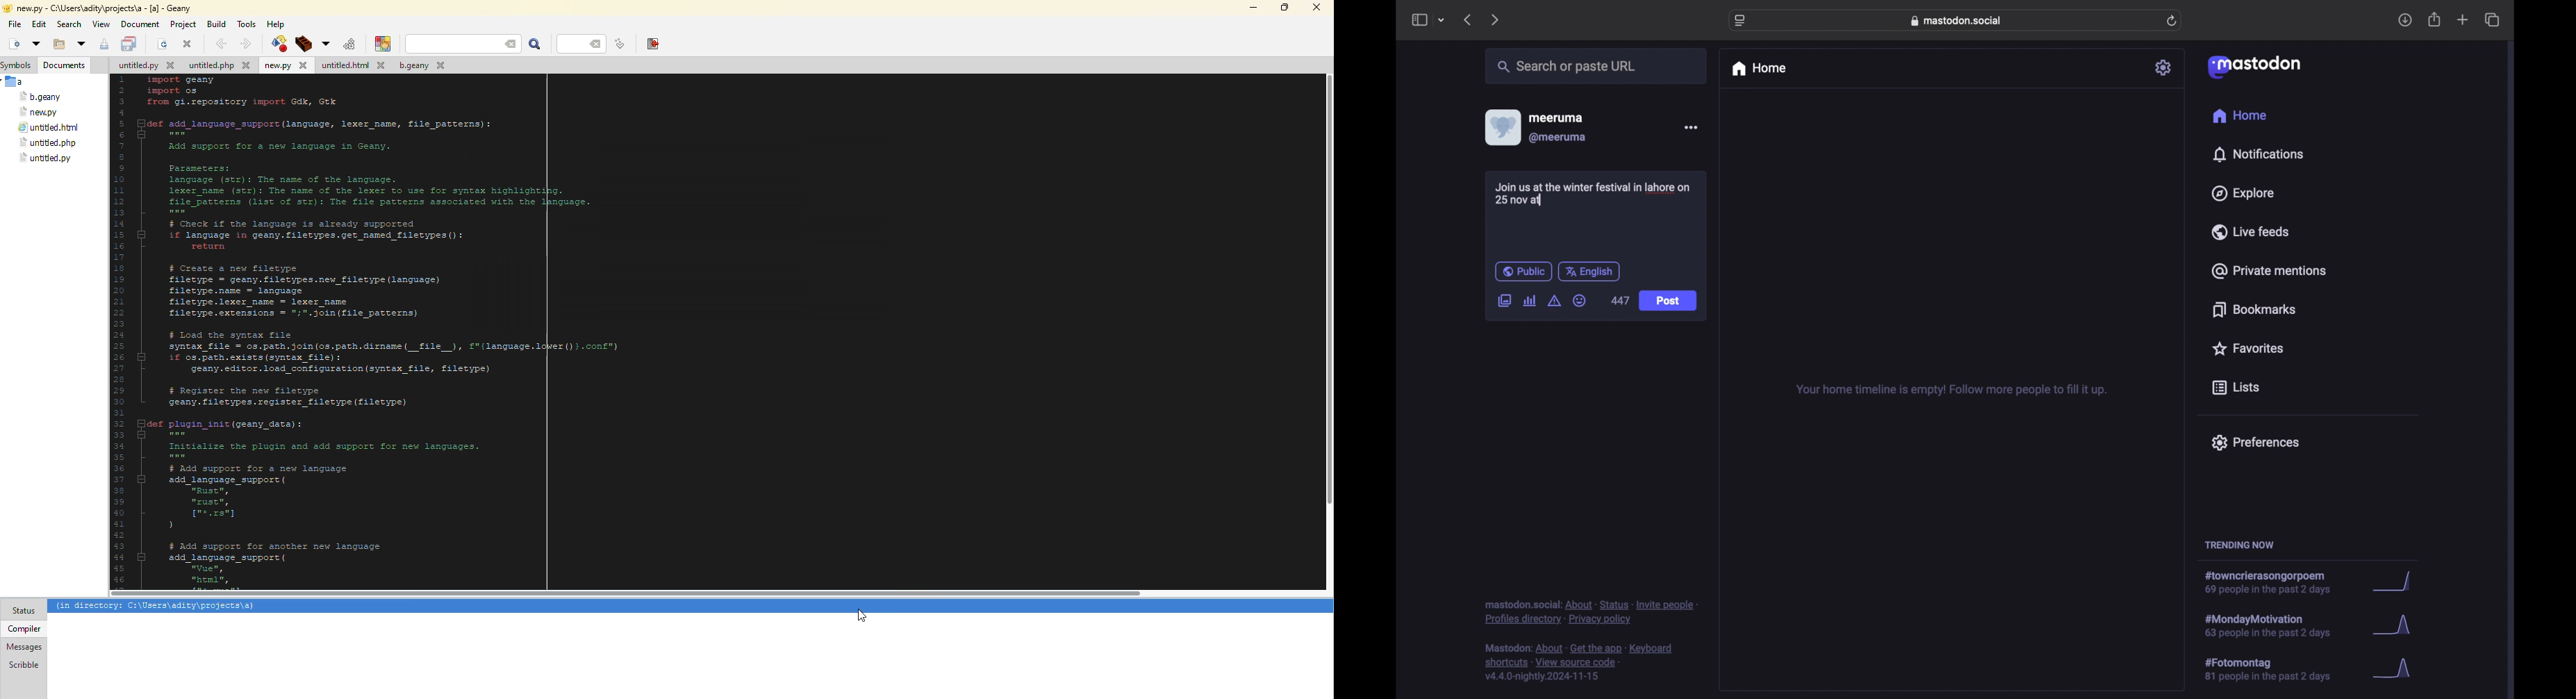 Image resolution: width=2576 pixels, height=700 pixels. I want to click on file, so click(145, 67).